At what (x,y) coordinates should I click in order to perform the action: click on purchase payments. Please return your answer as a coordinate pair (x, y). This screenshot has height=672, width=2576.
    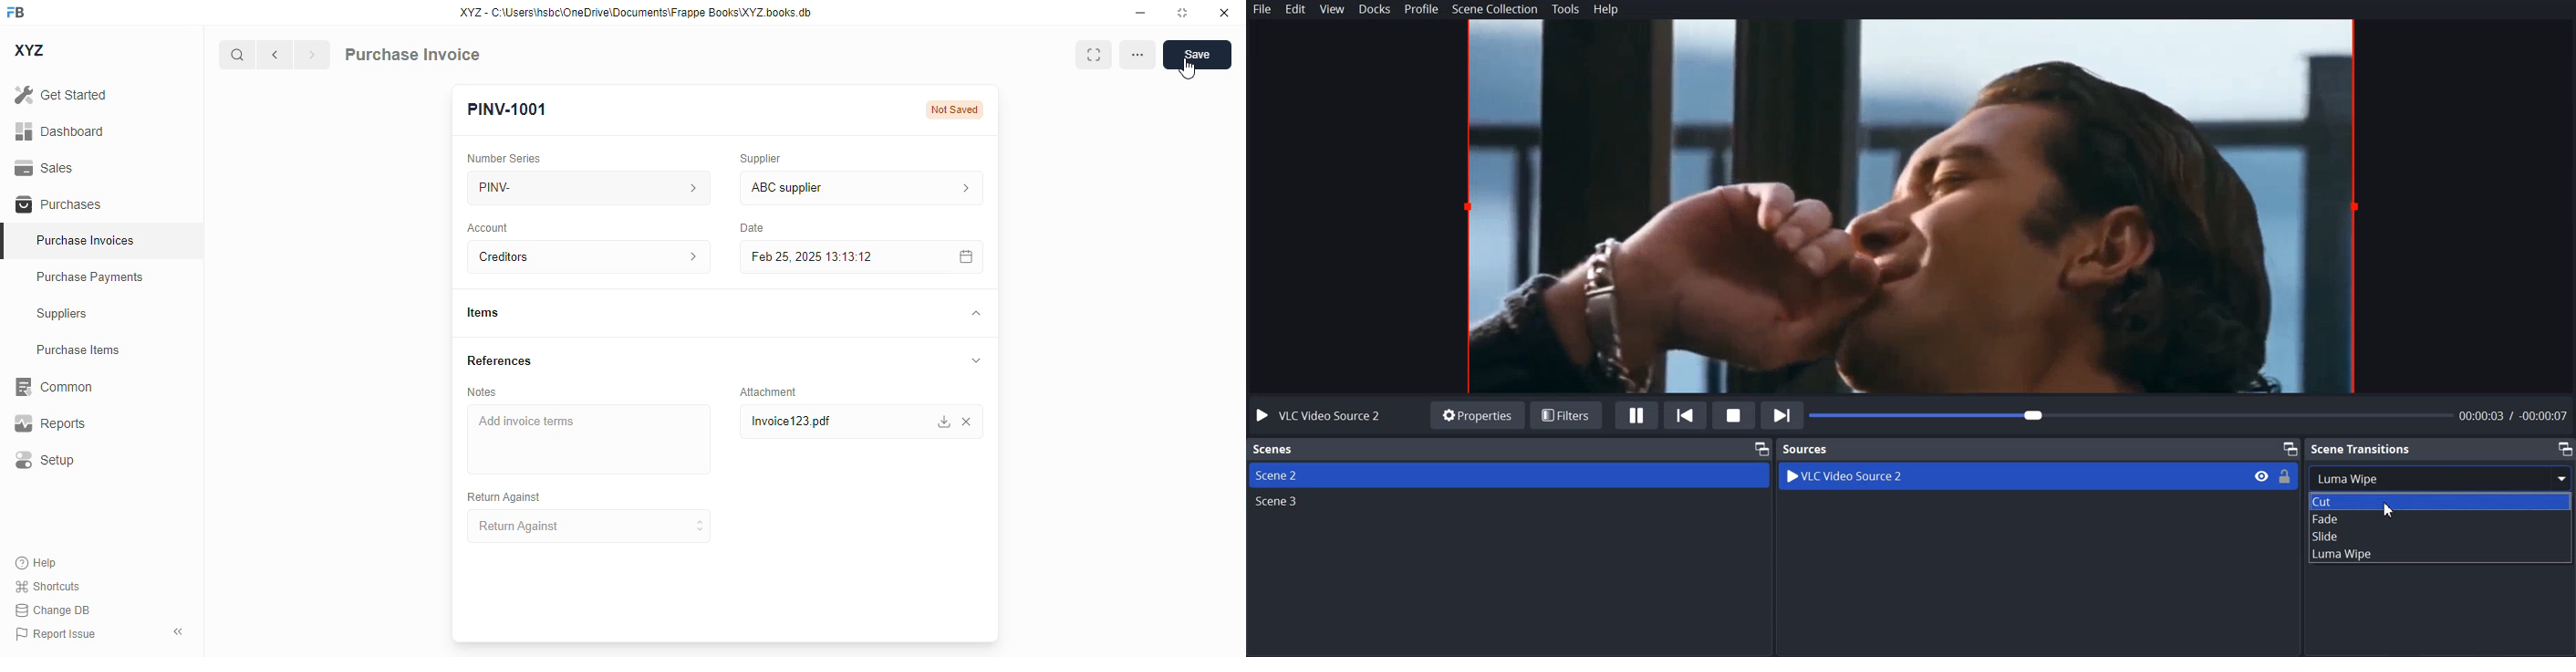
    Looking at the image, I should click on (90, 276).